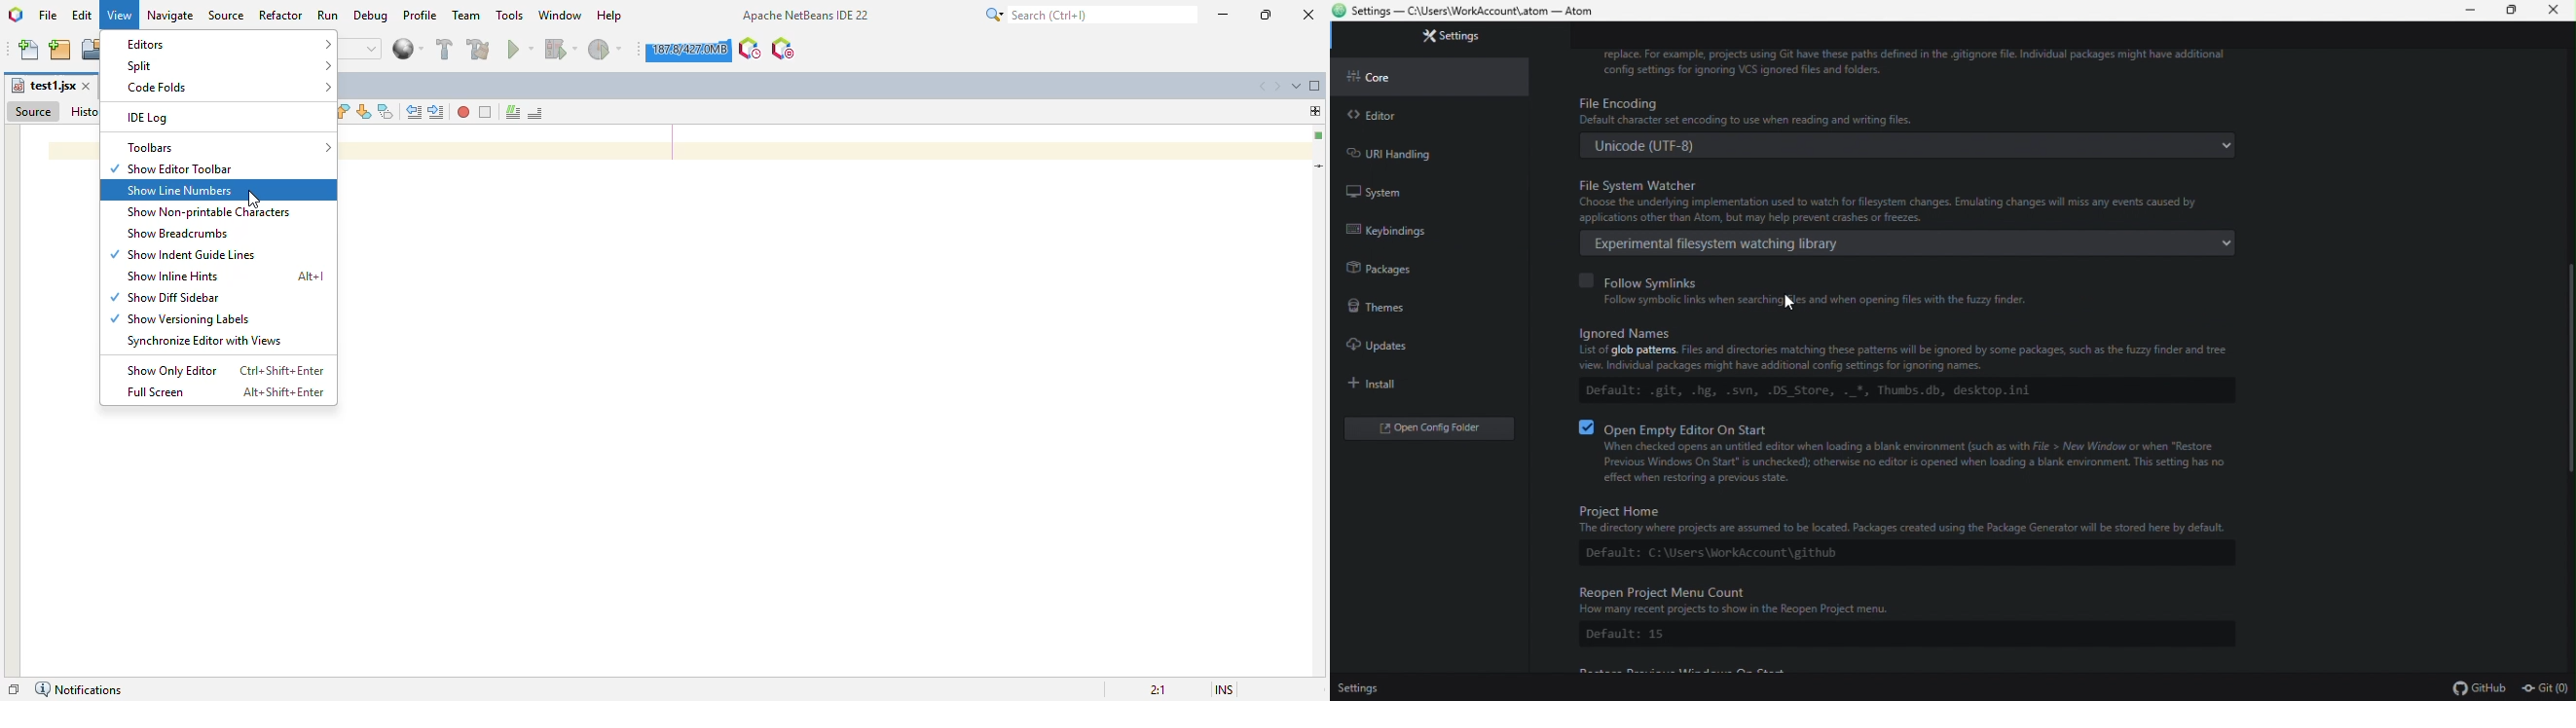 Image resolution: width=2576 pixels, height=728 pixels. Describe the element at coordinates (1454, 240) in the screenshot. I see `default native operating system APIs` at that location.